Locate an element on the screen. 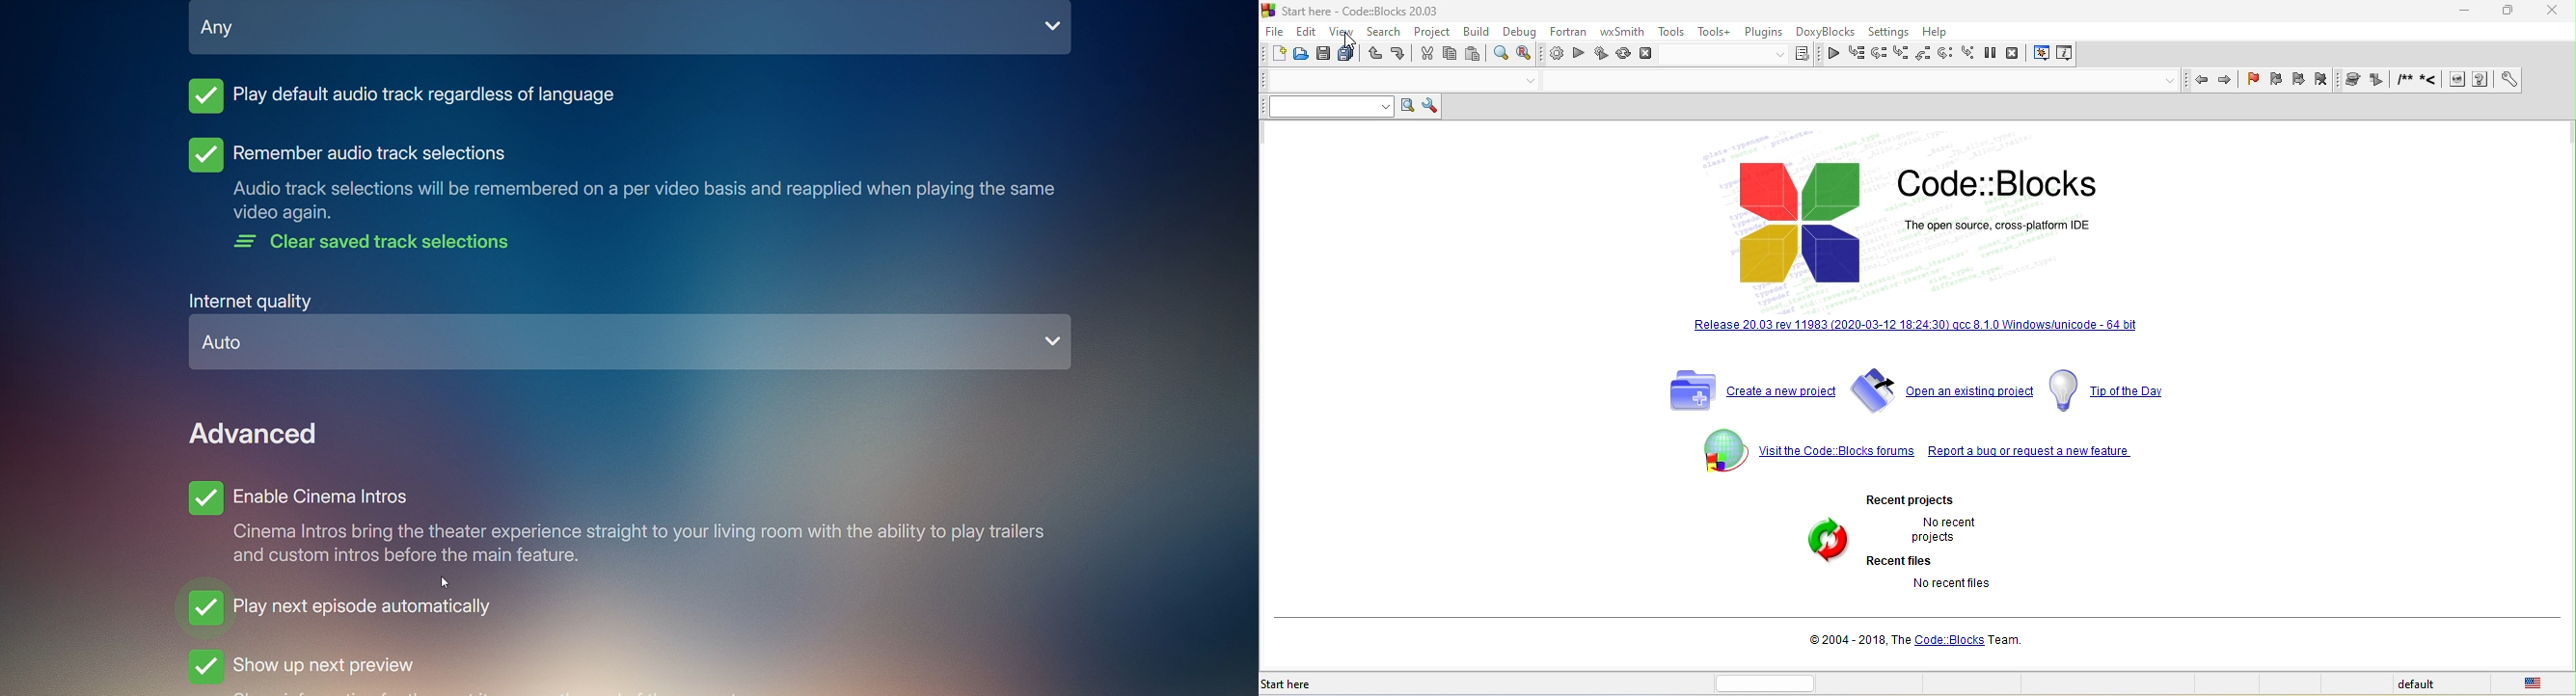  abrot is located at coordinates (1649, 57).